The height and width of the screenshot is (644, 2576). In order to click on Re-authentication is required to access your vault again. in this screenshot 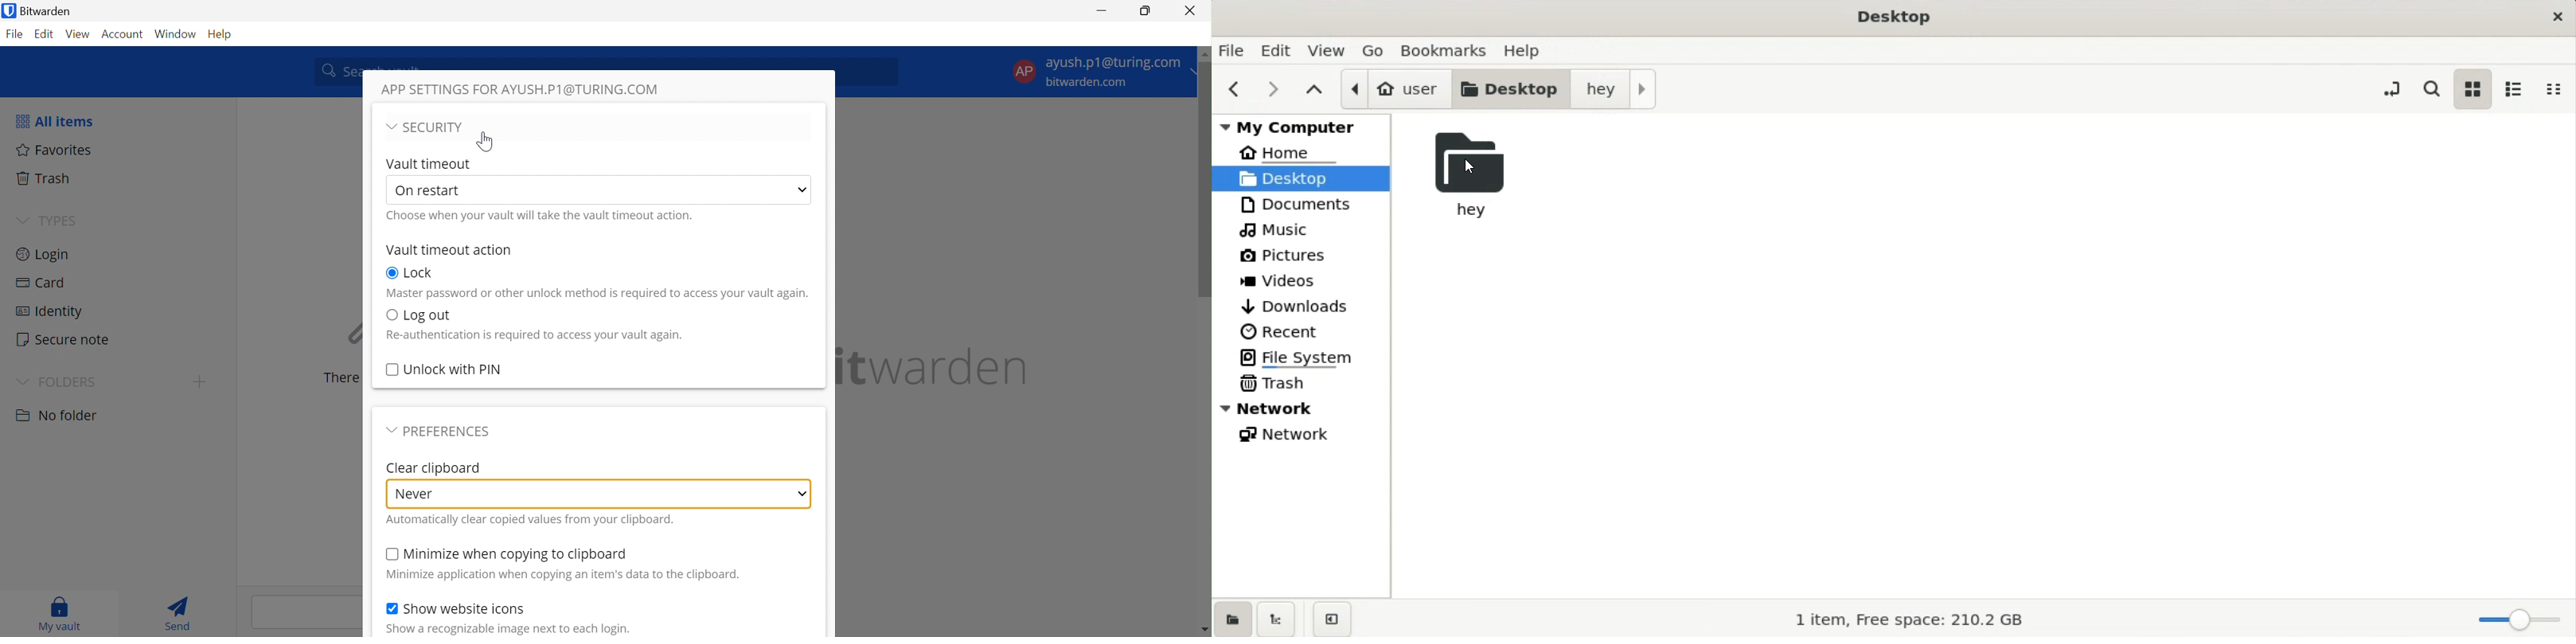, I will do `click(537, 335)`.